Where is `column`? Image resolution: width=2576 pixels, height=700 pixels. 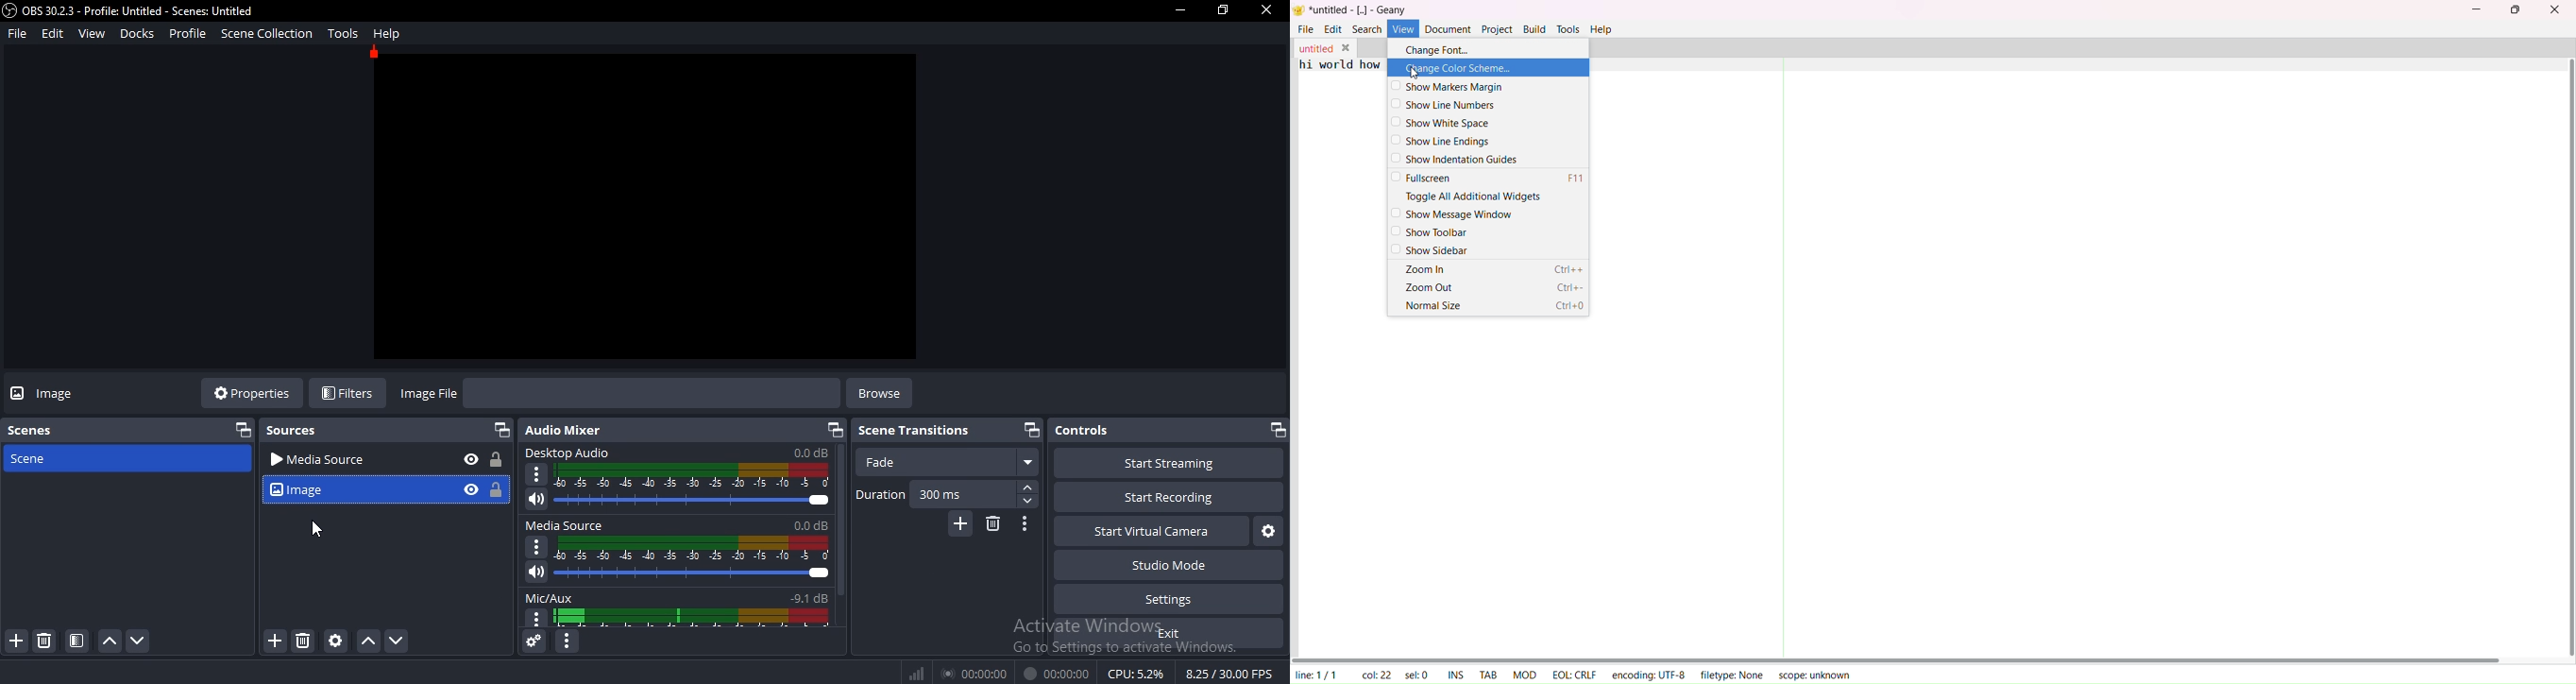 column is located at coordinates (1375, 673).